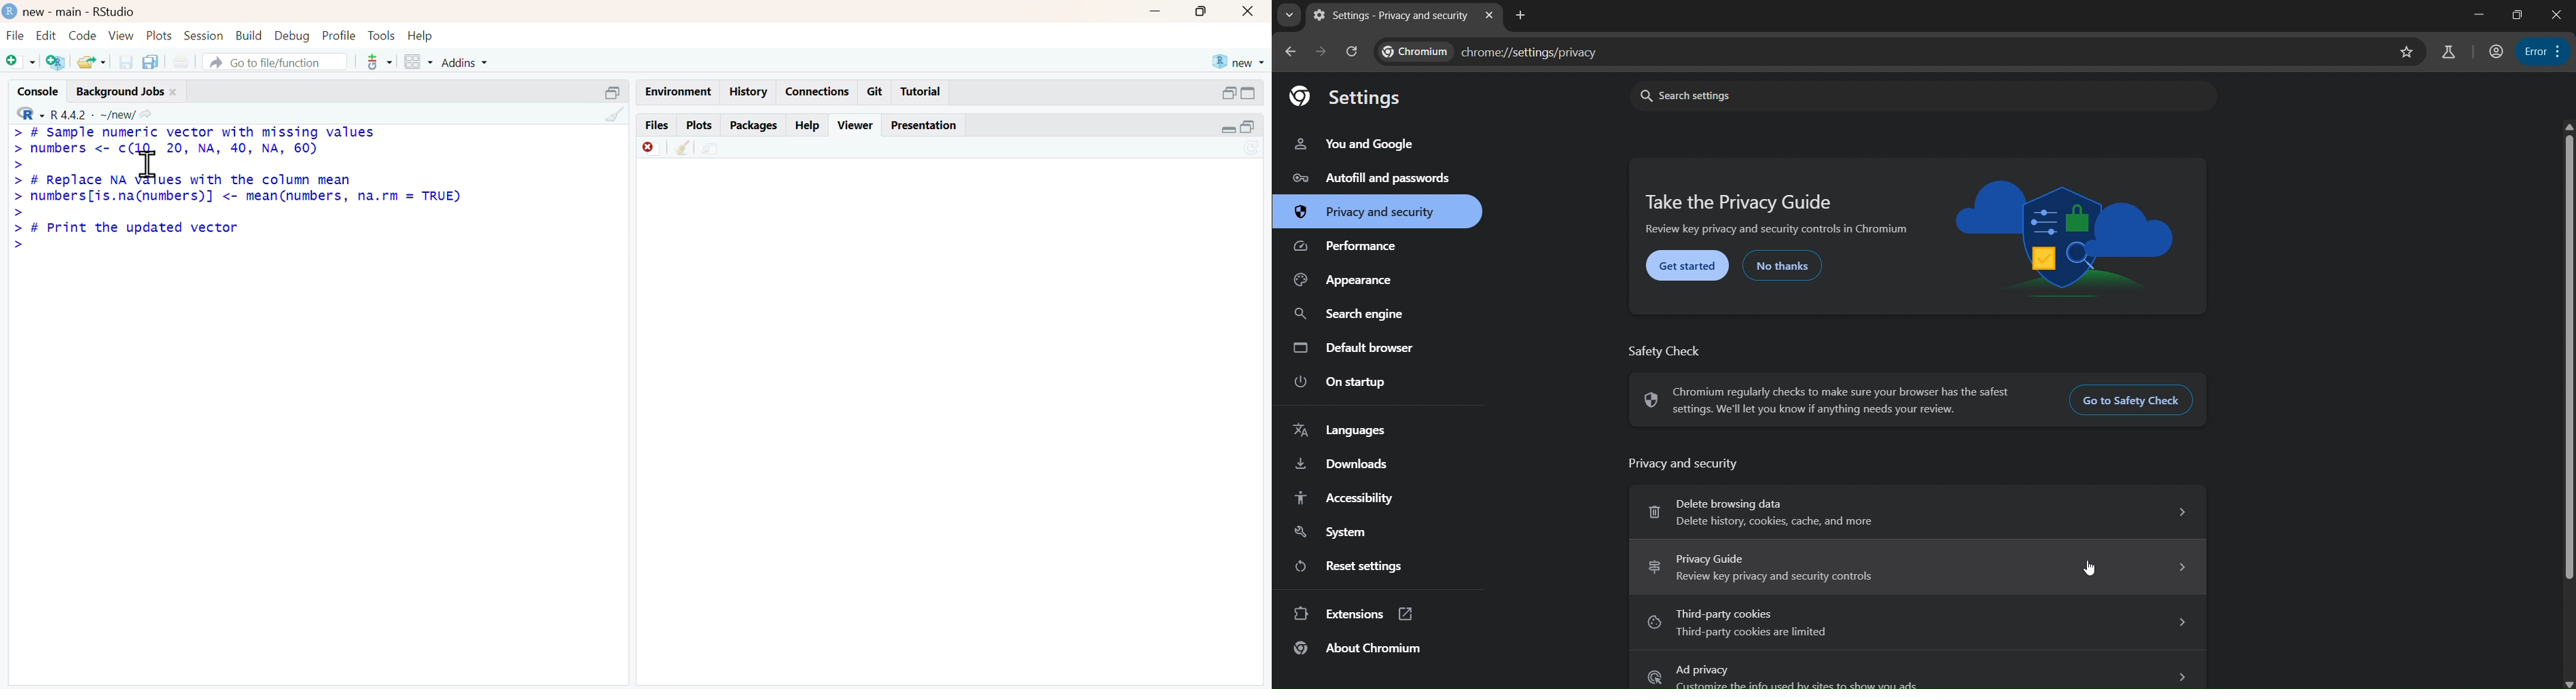 This screenshot has height=700, width=2576. What do you see at coordinates (381, 62) in the screenshot?
I see `tools` at bounding box center [381, 62].